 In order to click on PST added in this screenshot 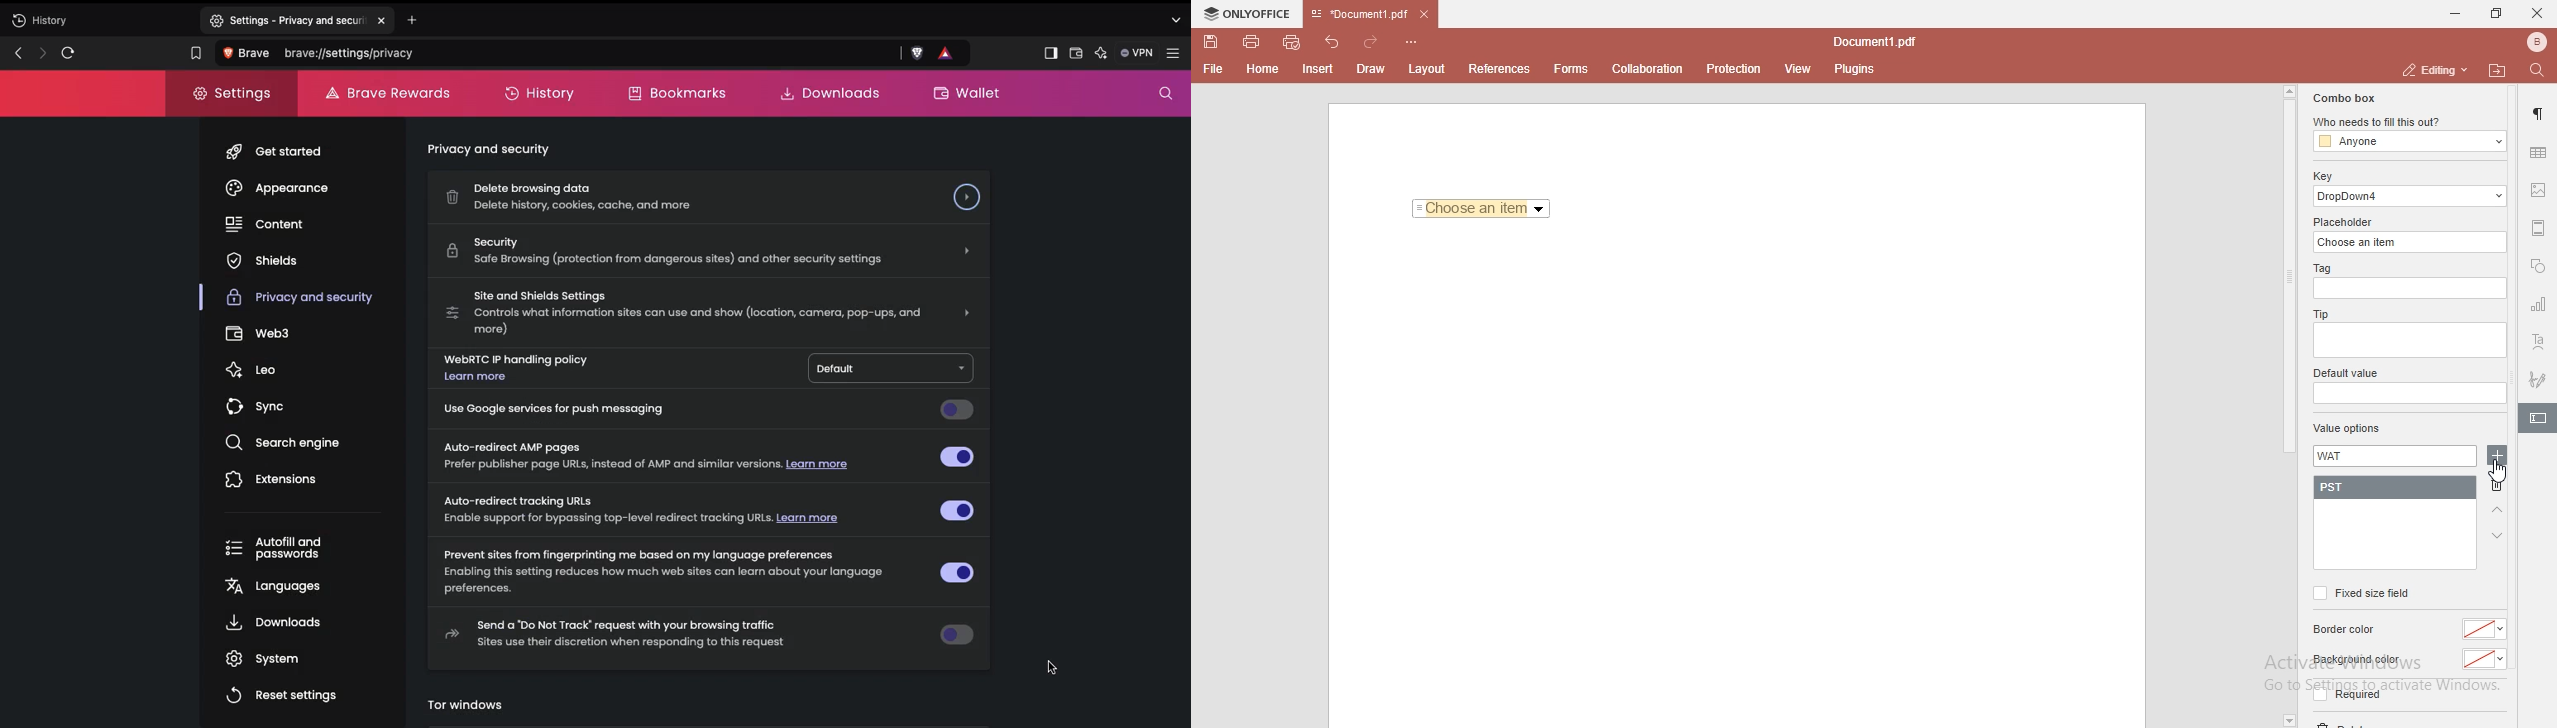, I will do `click(2399, 488)`.